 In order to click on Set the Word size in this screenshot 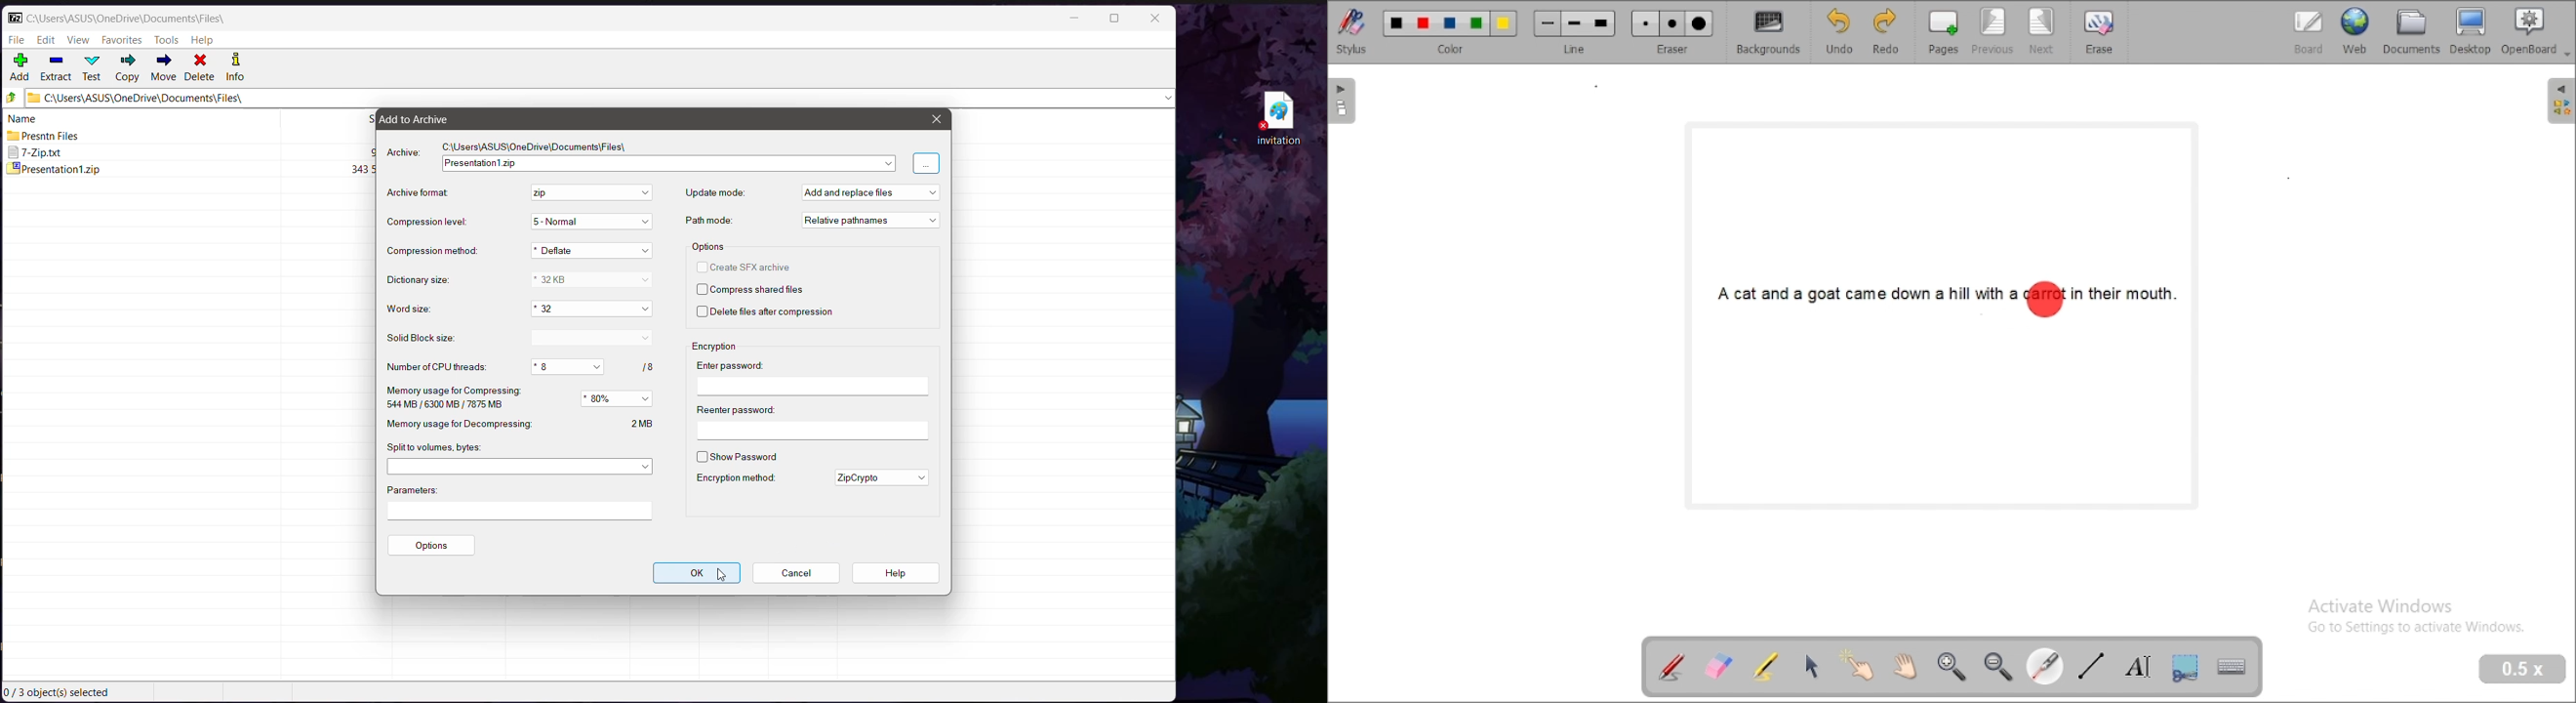, I will do `click(590, 309)`.